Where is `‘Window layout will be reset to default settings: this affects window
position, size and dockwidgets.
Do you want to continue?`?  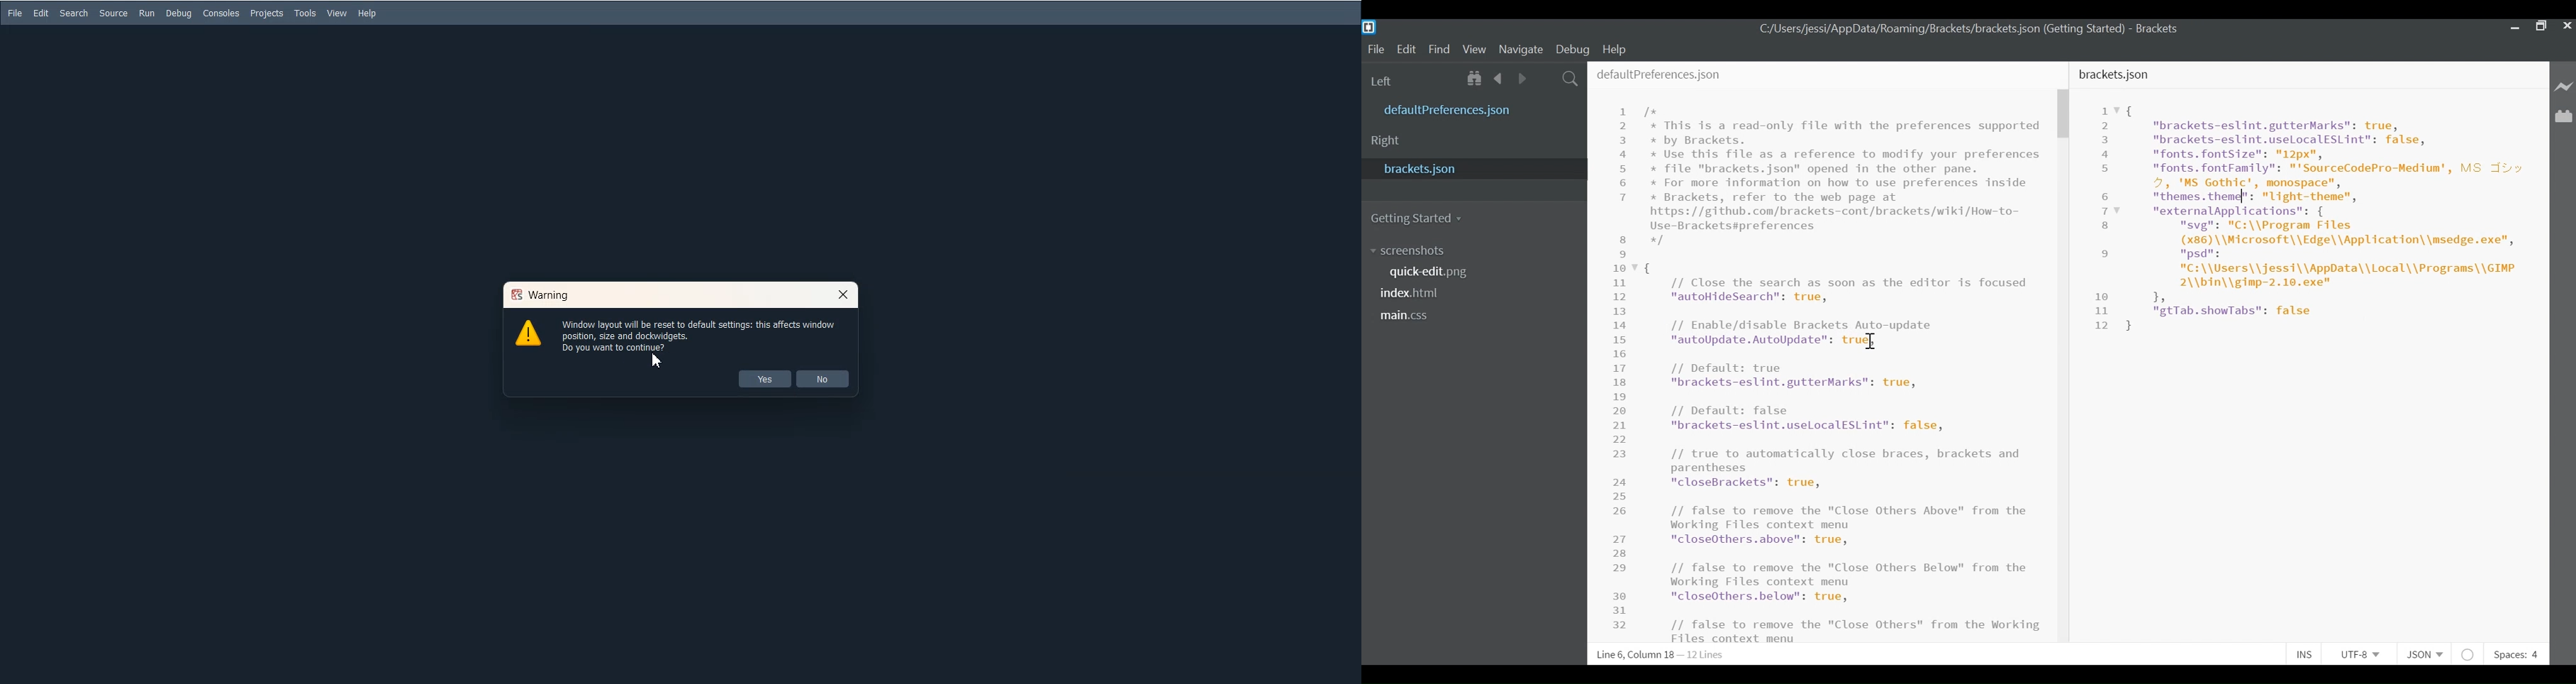 ‘Window layout will be reset to default settings: this affects window
position, size and dockwidgets.
Do you want to continue? is located at coordinates (705, 334).